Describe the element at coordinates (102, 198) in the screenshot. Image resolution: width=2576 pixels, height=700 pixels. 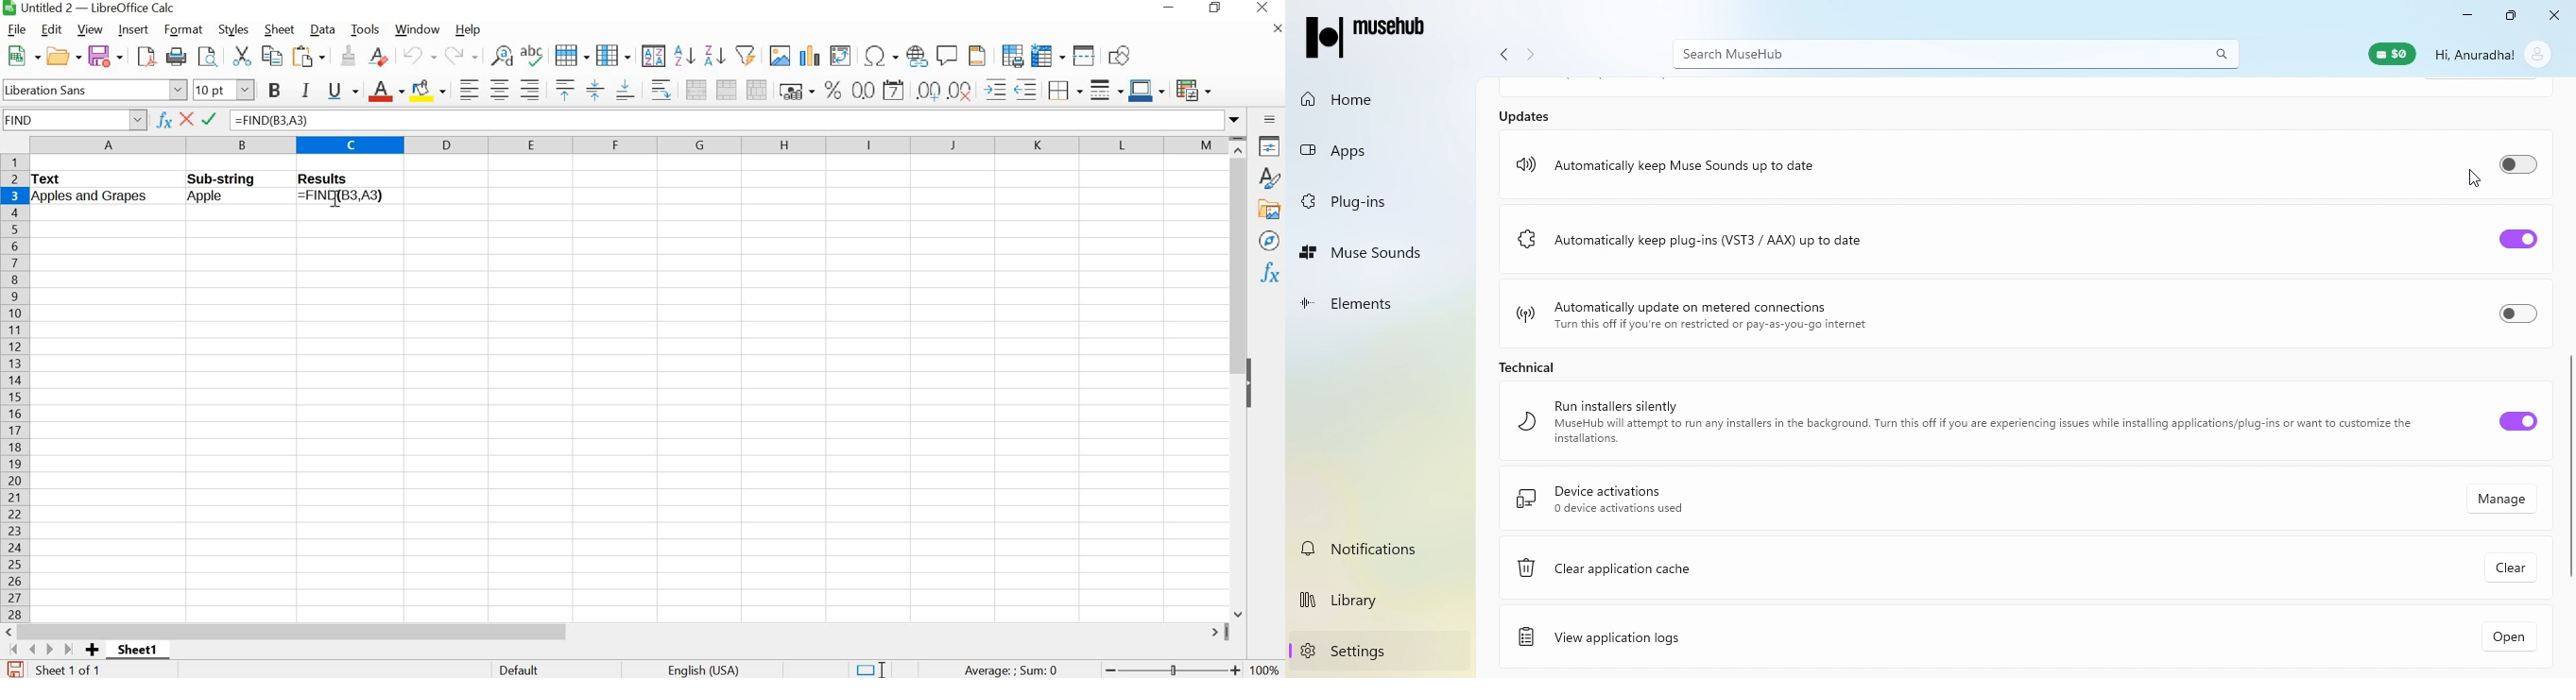
I see `Apples and grapes` at that location.